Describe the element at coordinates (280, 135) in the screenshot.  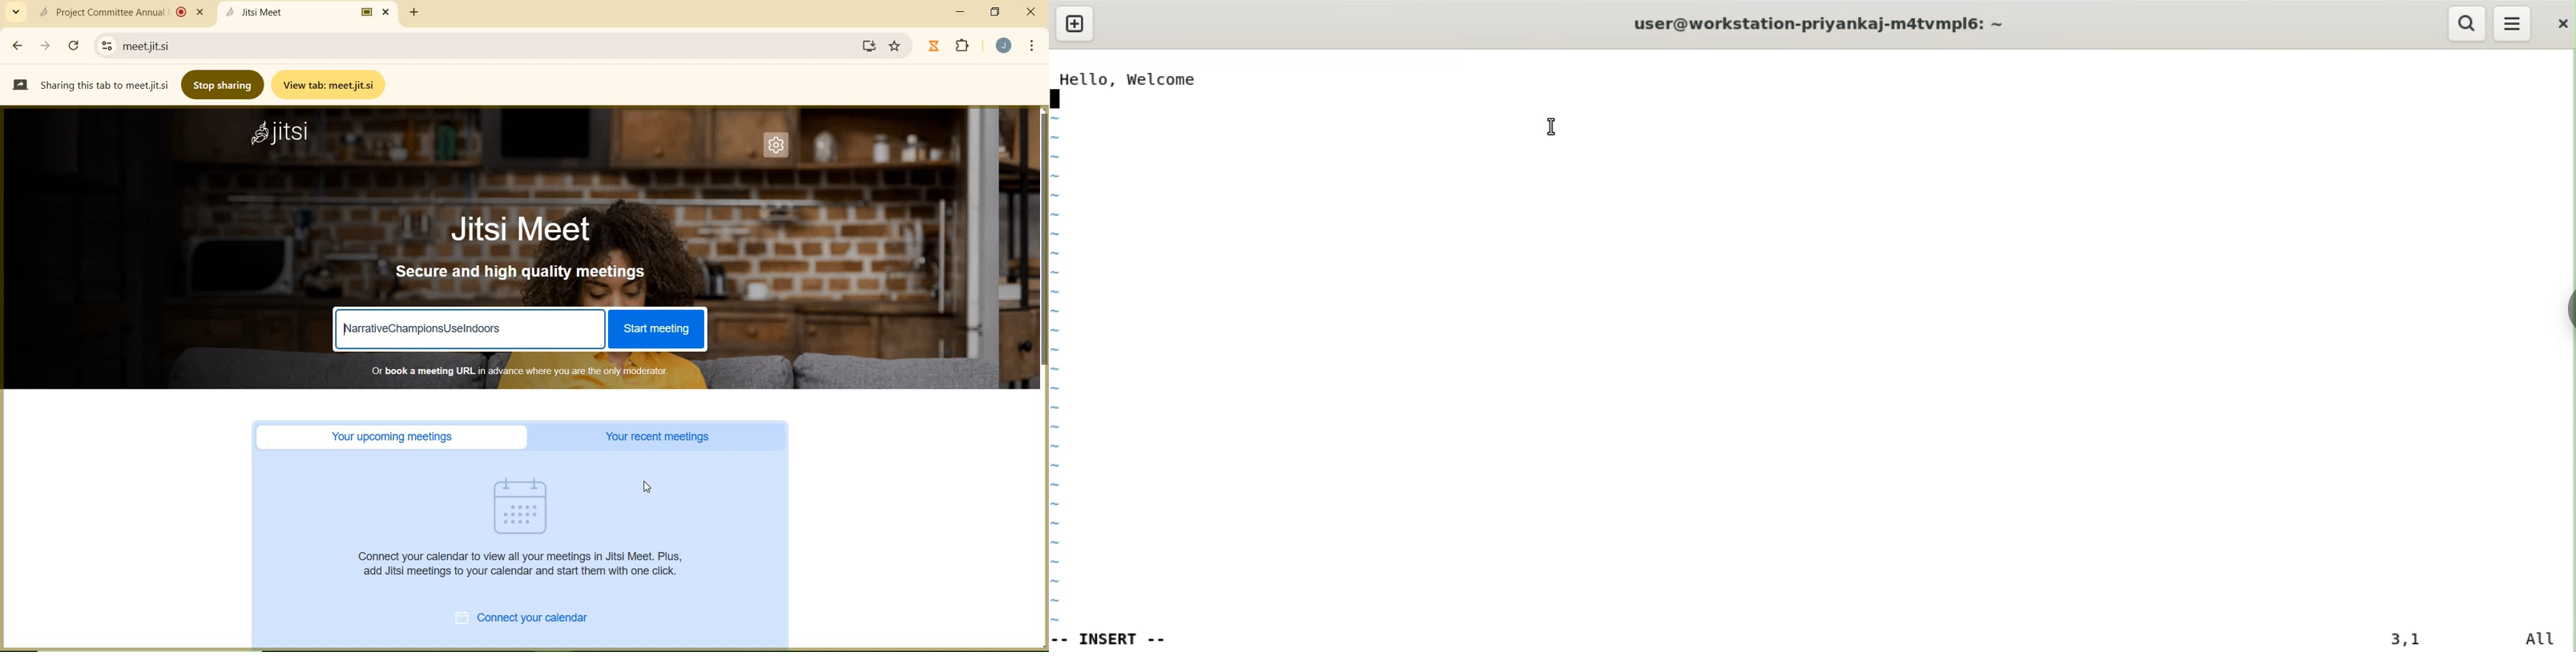
I see `system name` at that location.